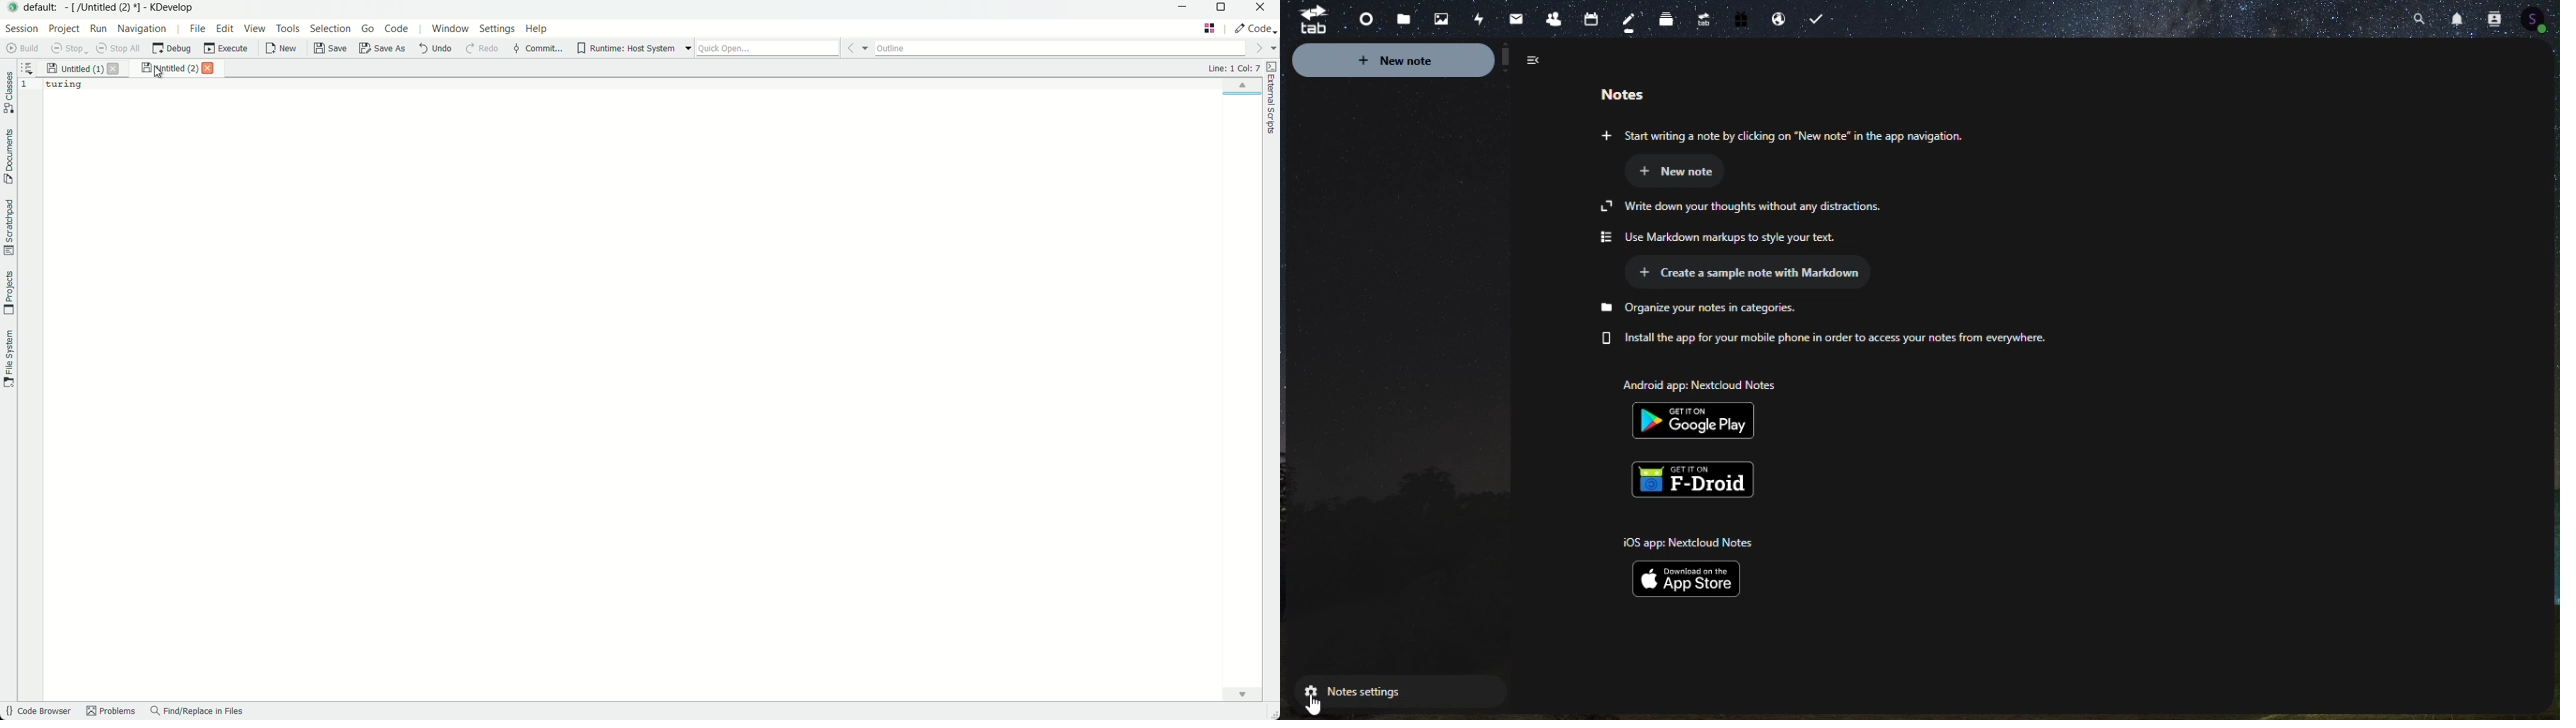  What do you see at coordinates (1699, 421) in the screenshot?
I see `Google play playstore` at bounding box center [1699, 421].